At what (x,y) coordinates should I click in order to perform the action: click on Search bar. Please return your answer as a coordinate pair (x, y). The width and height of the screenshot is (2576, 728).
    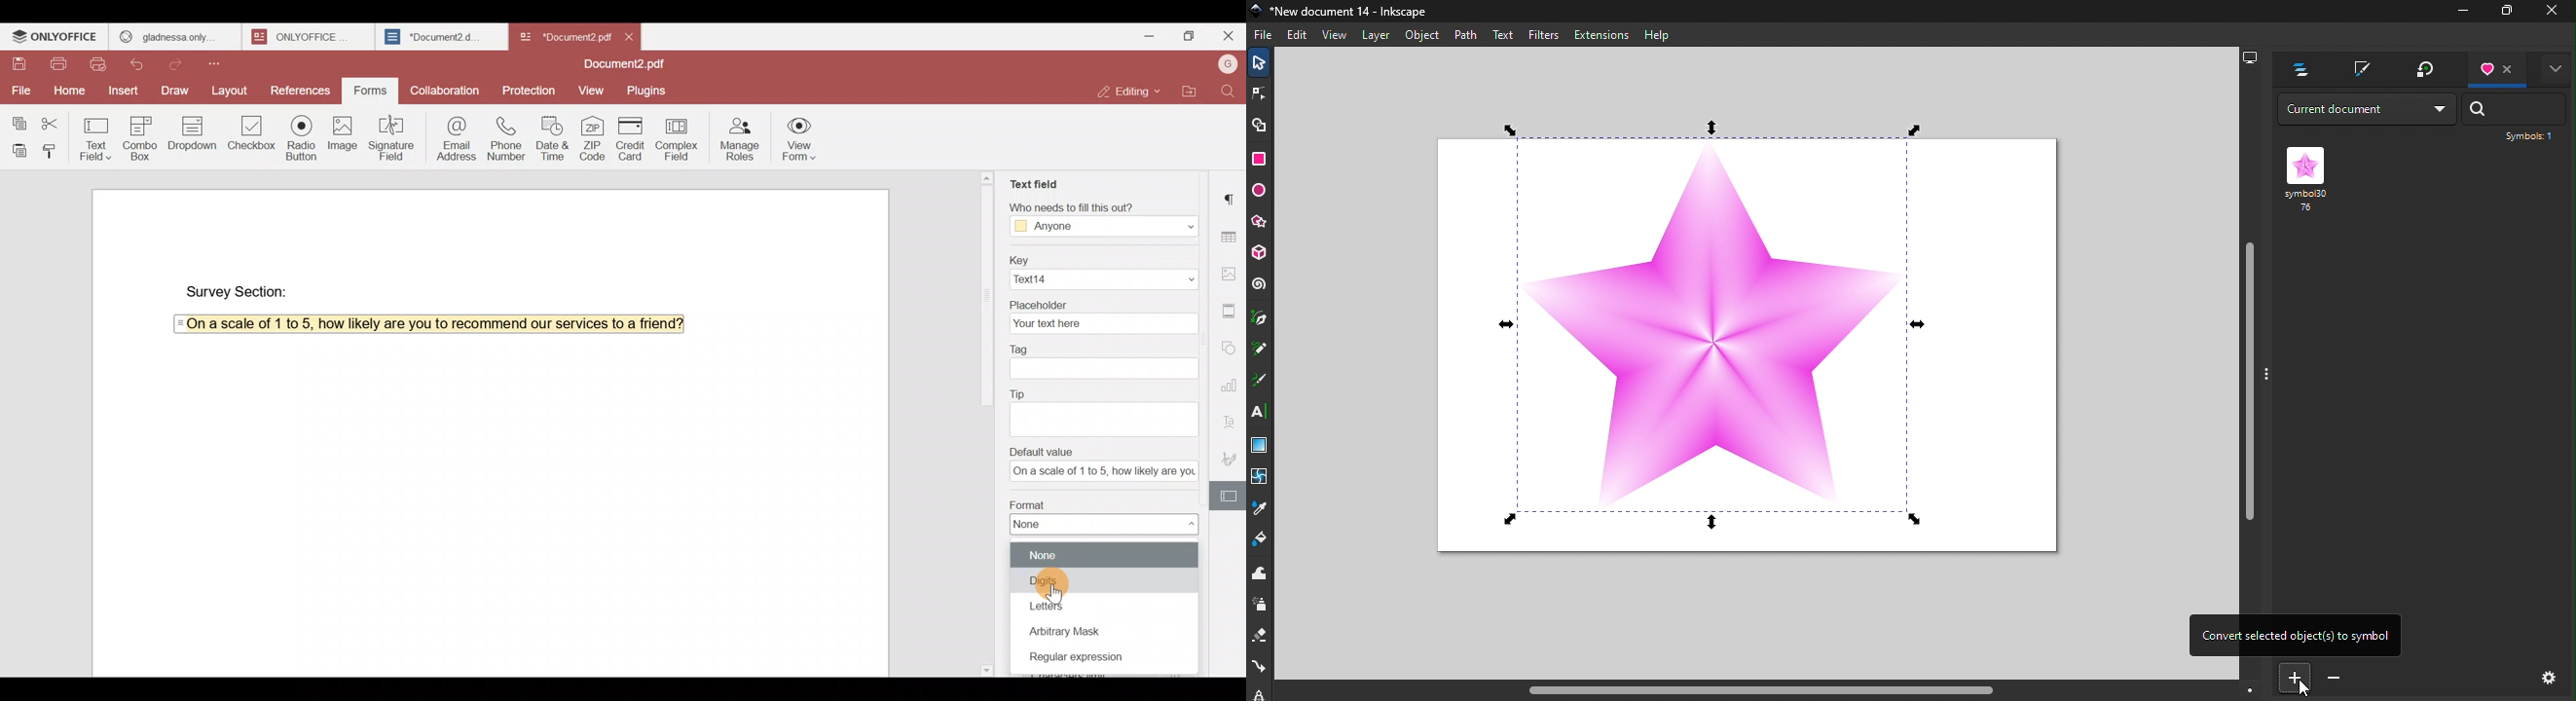
    Looking at the image, I should click on (2515, 109).